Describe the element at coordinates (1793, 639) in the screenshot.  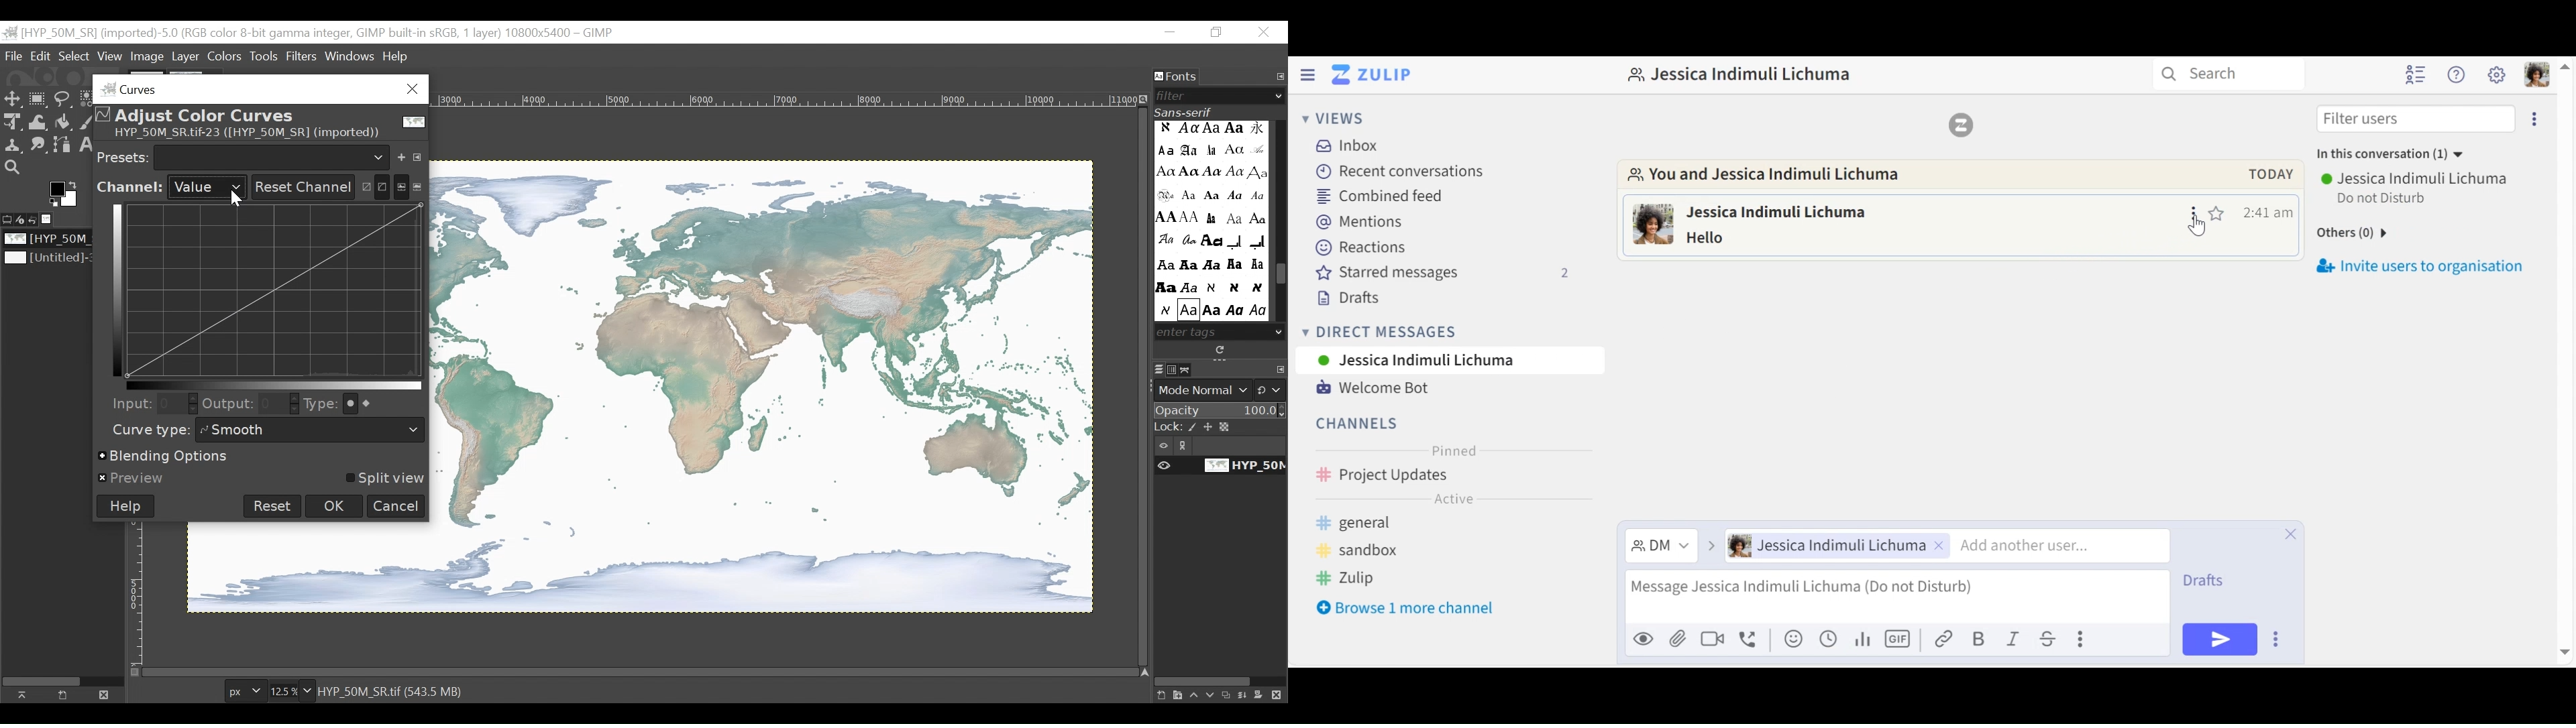
I see `Add an emoji` at that location.